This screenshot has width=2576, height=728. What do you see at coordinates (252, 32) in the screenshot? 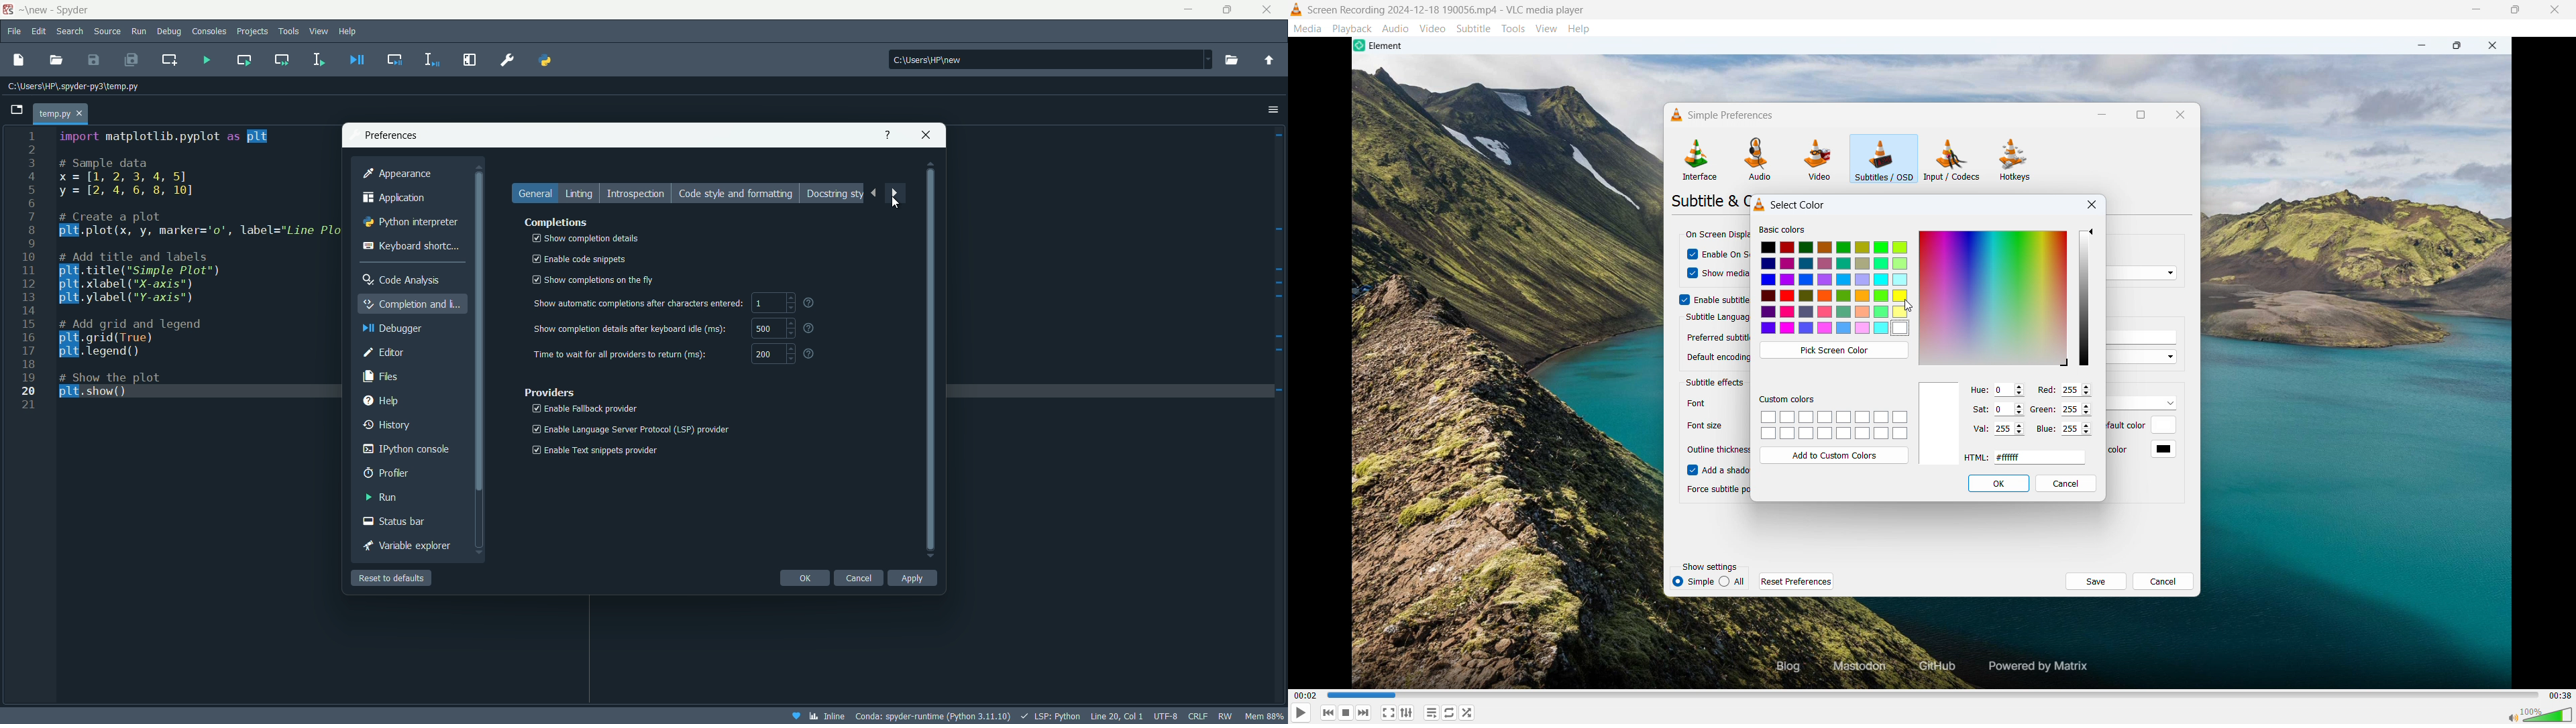
I see `projects` at bounding box center [252, 32].